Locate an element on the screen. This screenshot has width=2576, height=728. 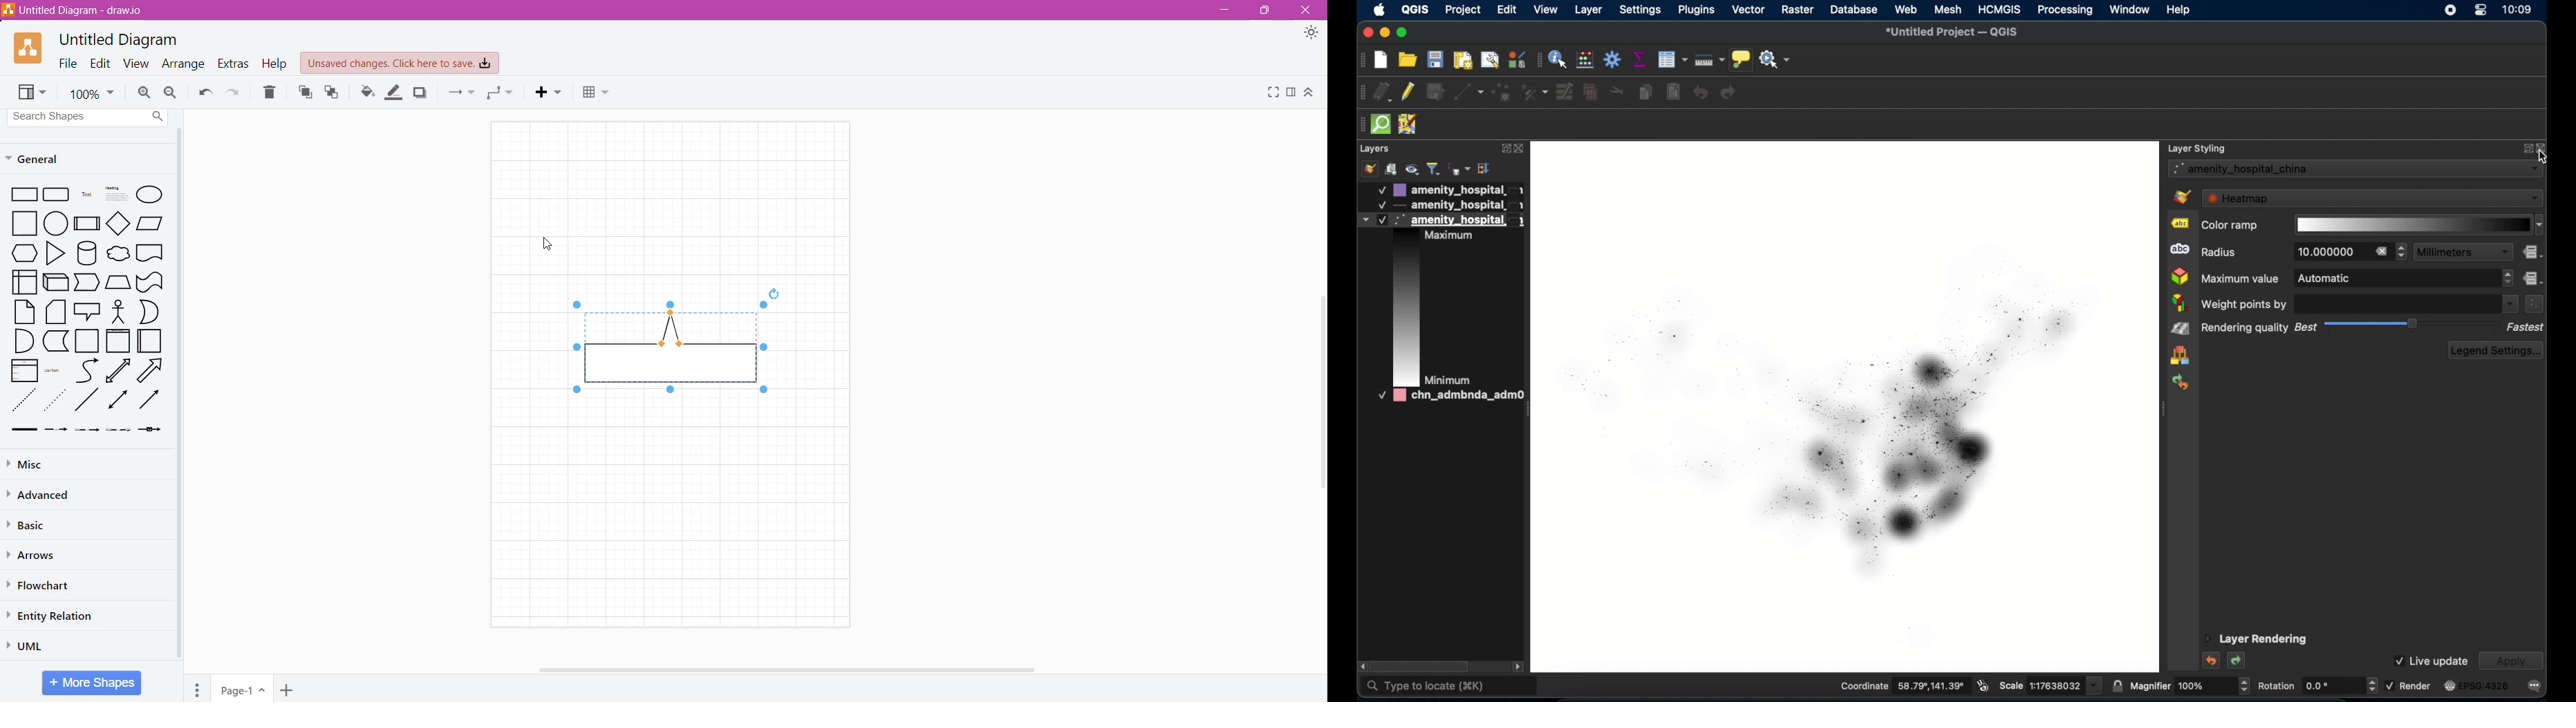
maximize is located at coordinates (1405, 33).